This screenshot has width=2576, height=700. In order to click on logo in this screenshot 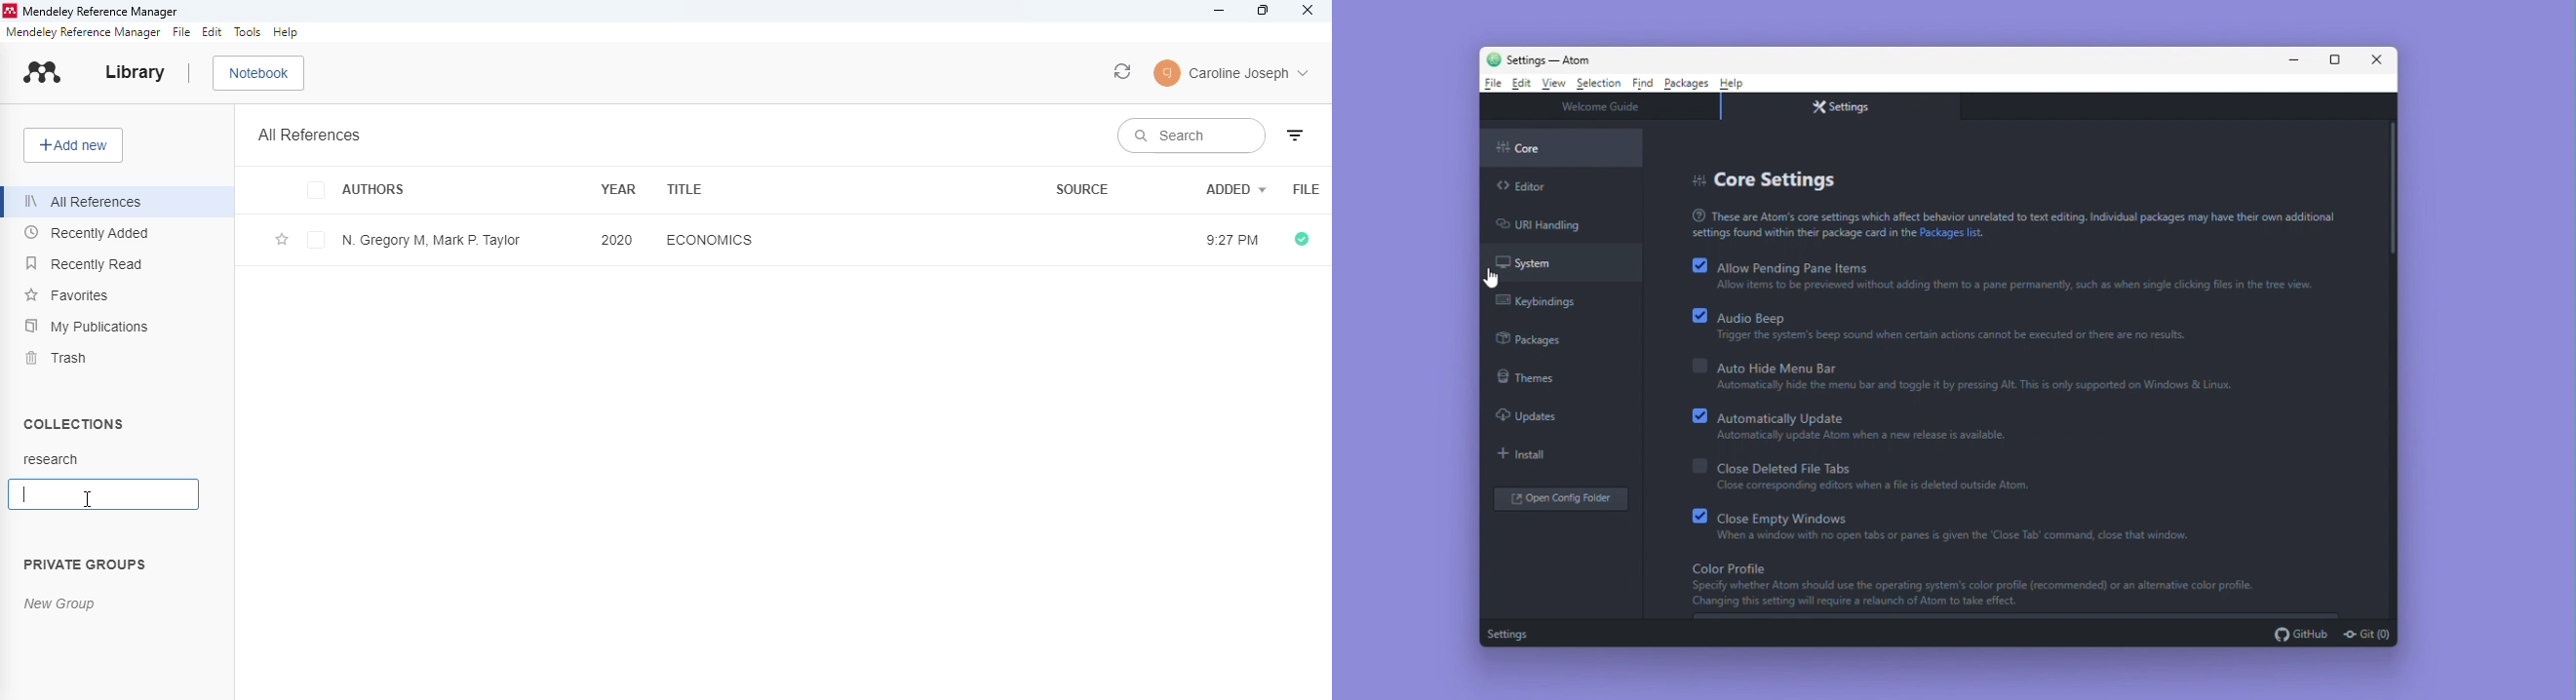, I will do `click(43, 72)`.